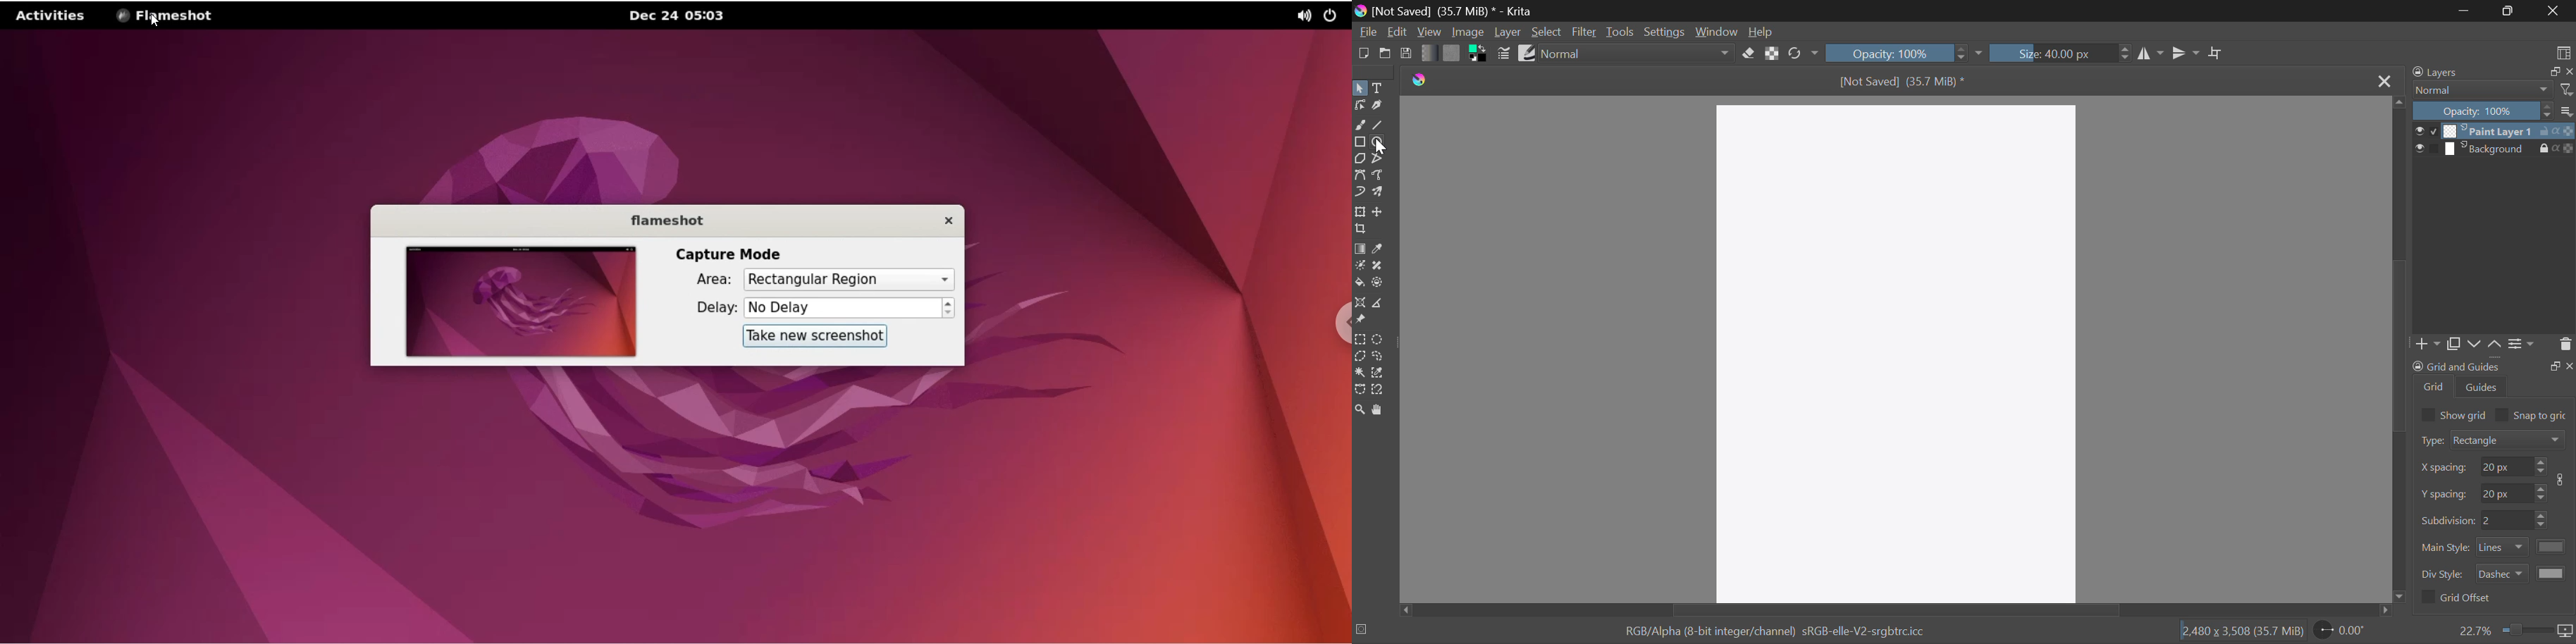  What do you see at coordinates (1361, 628) in the screenshot?
I see `loading` at bounding box center [1361, 628].